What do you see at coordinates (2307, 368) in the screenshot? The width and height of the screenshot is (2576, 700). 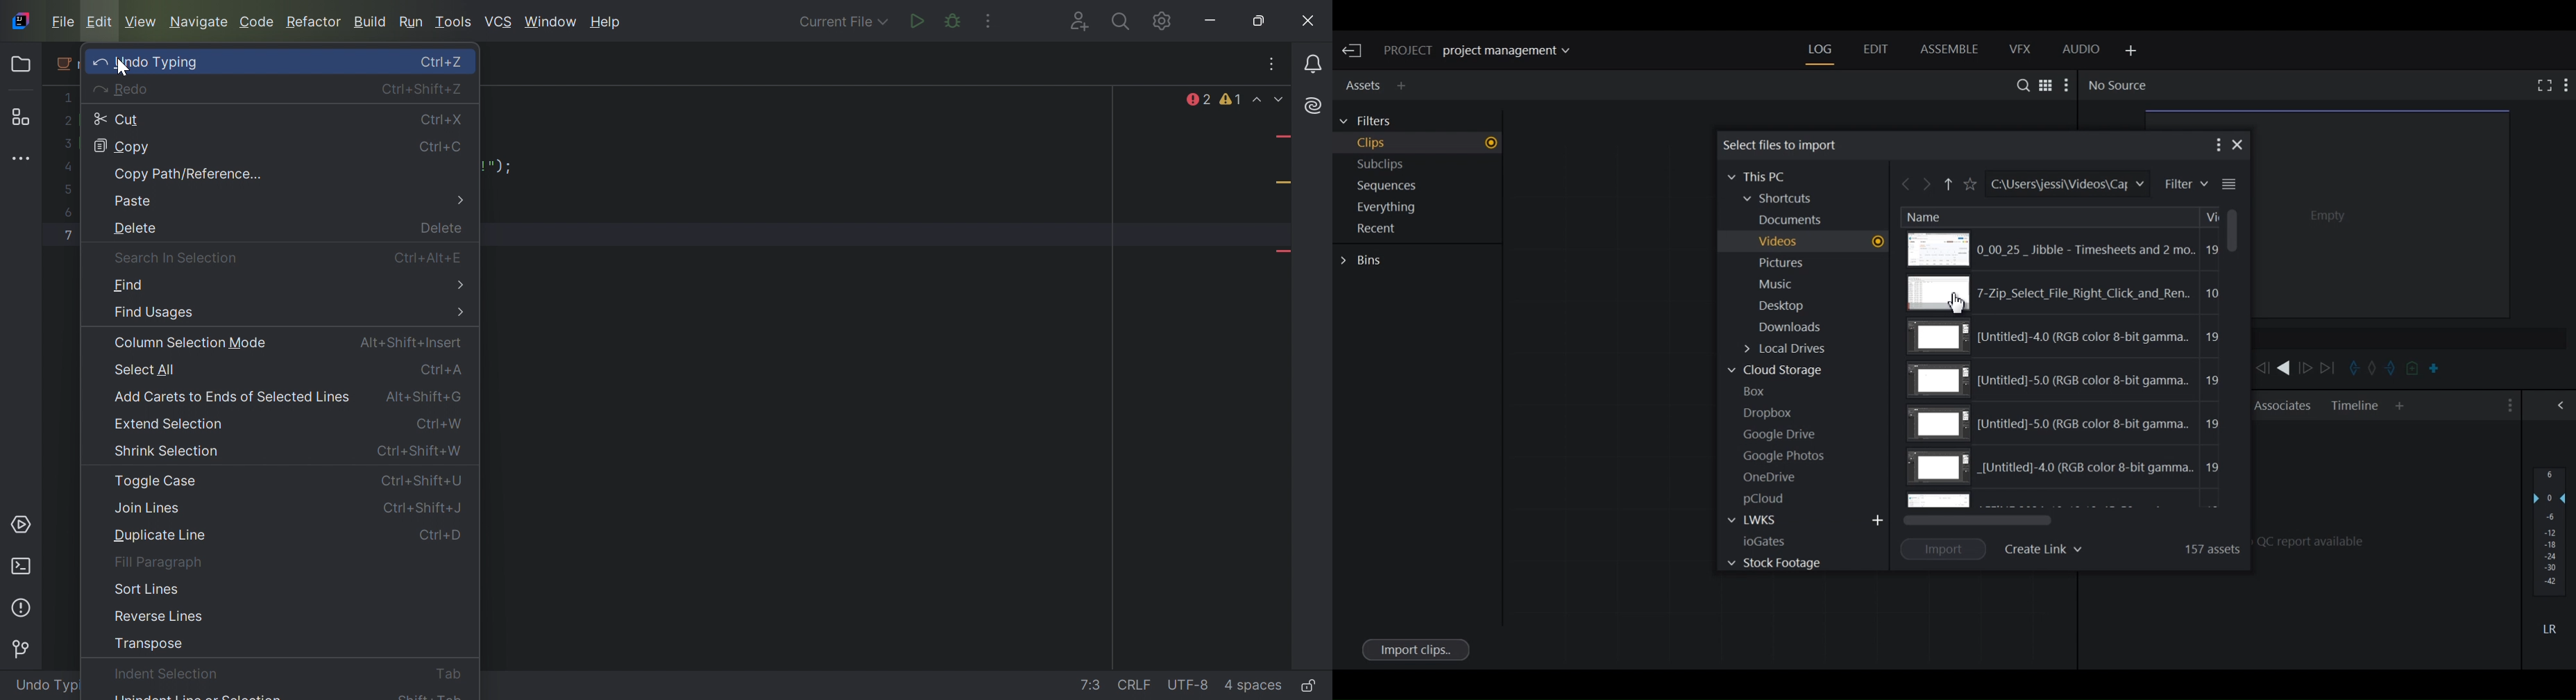 I see `Nudge one frame forward` at bounding box center [2307, 368].